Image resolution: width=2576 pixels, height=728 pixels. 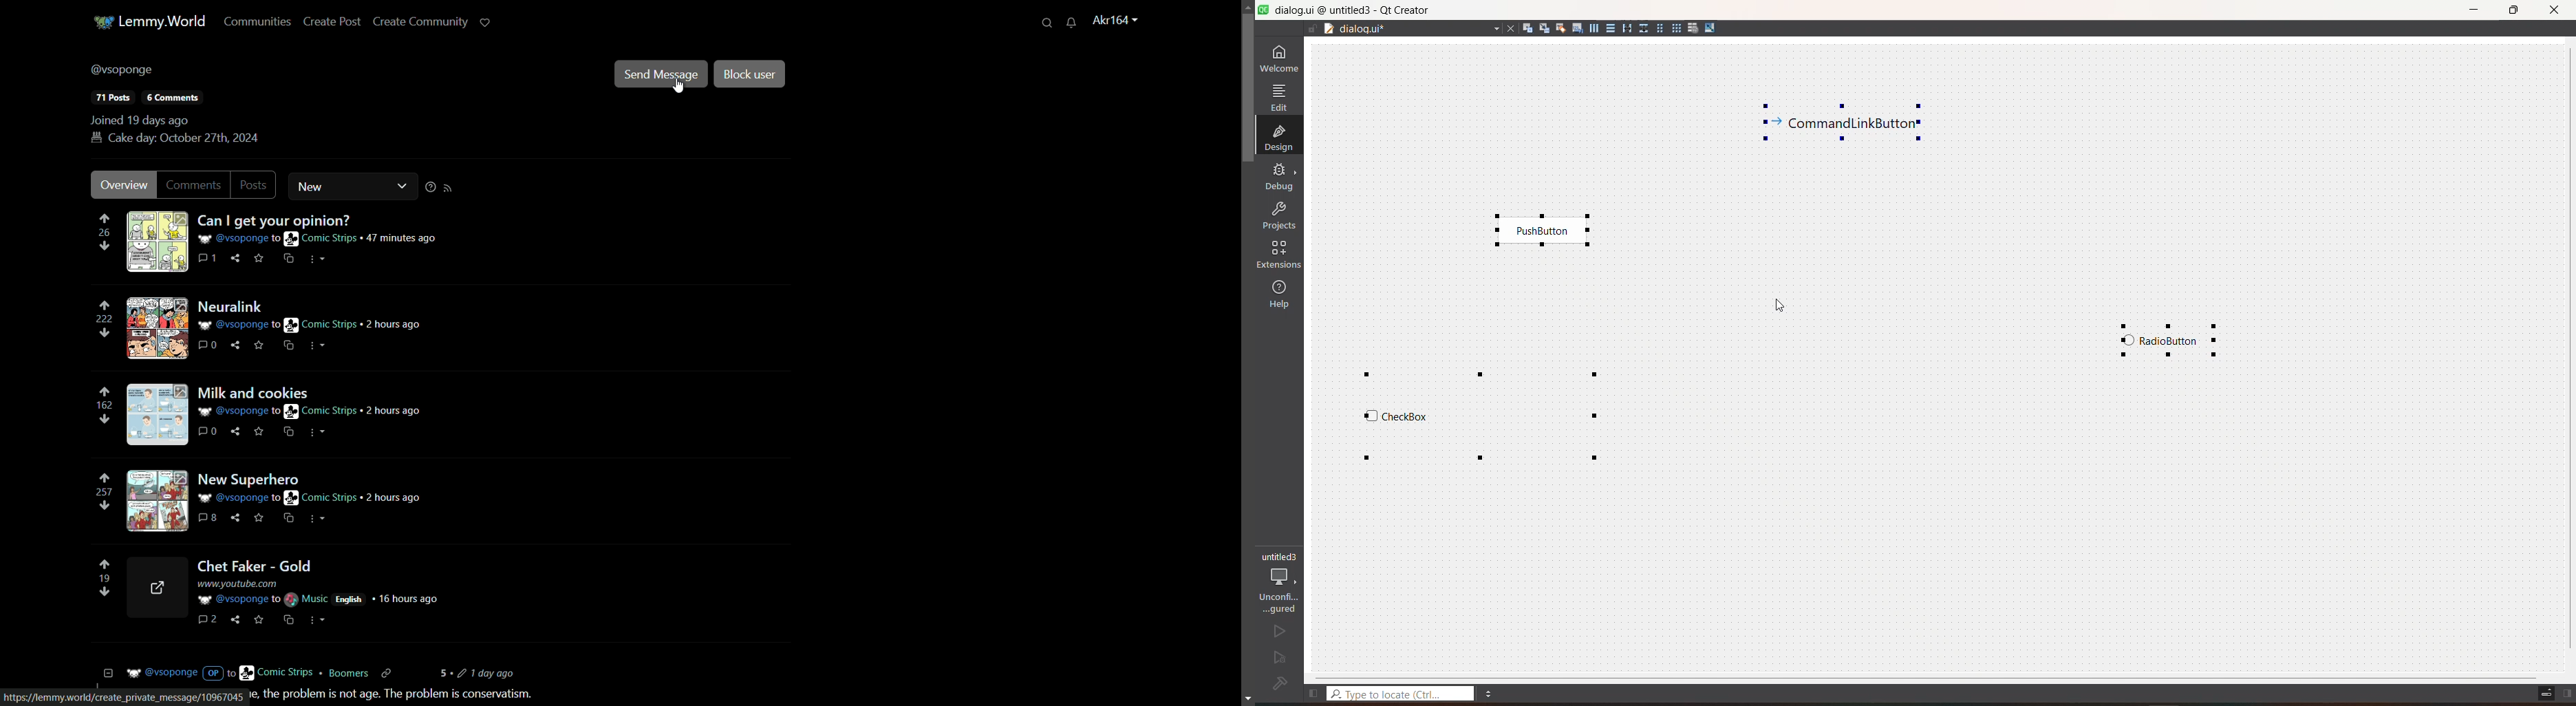 What do you see at coordinates (210, 430) in the screenshot?
I see `comment` at bounding box center [210, 430].